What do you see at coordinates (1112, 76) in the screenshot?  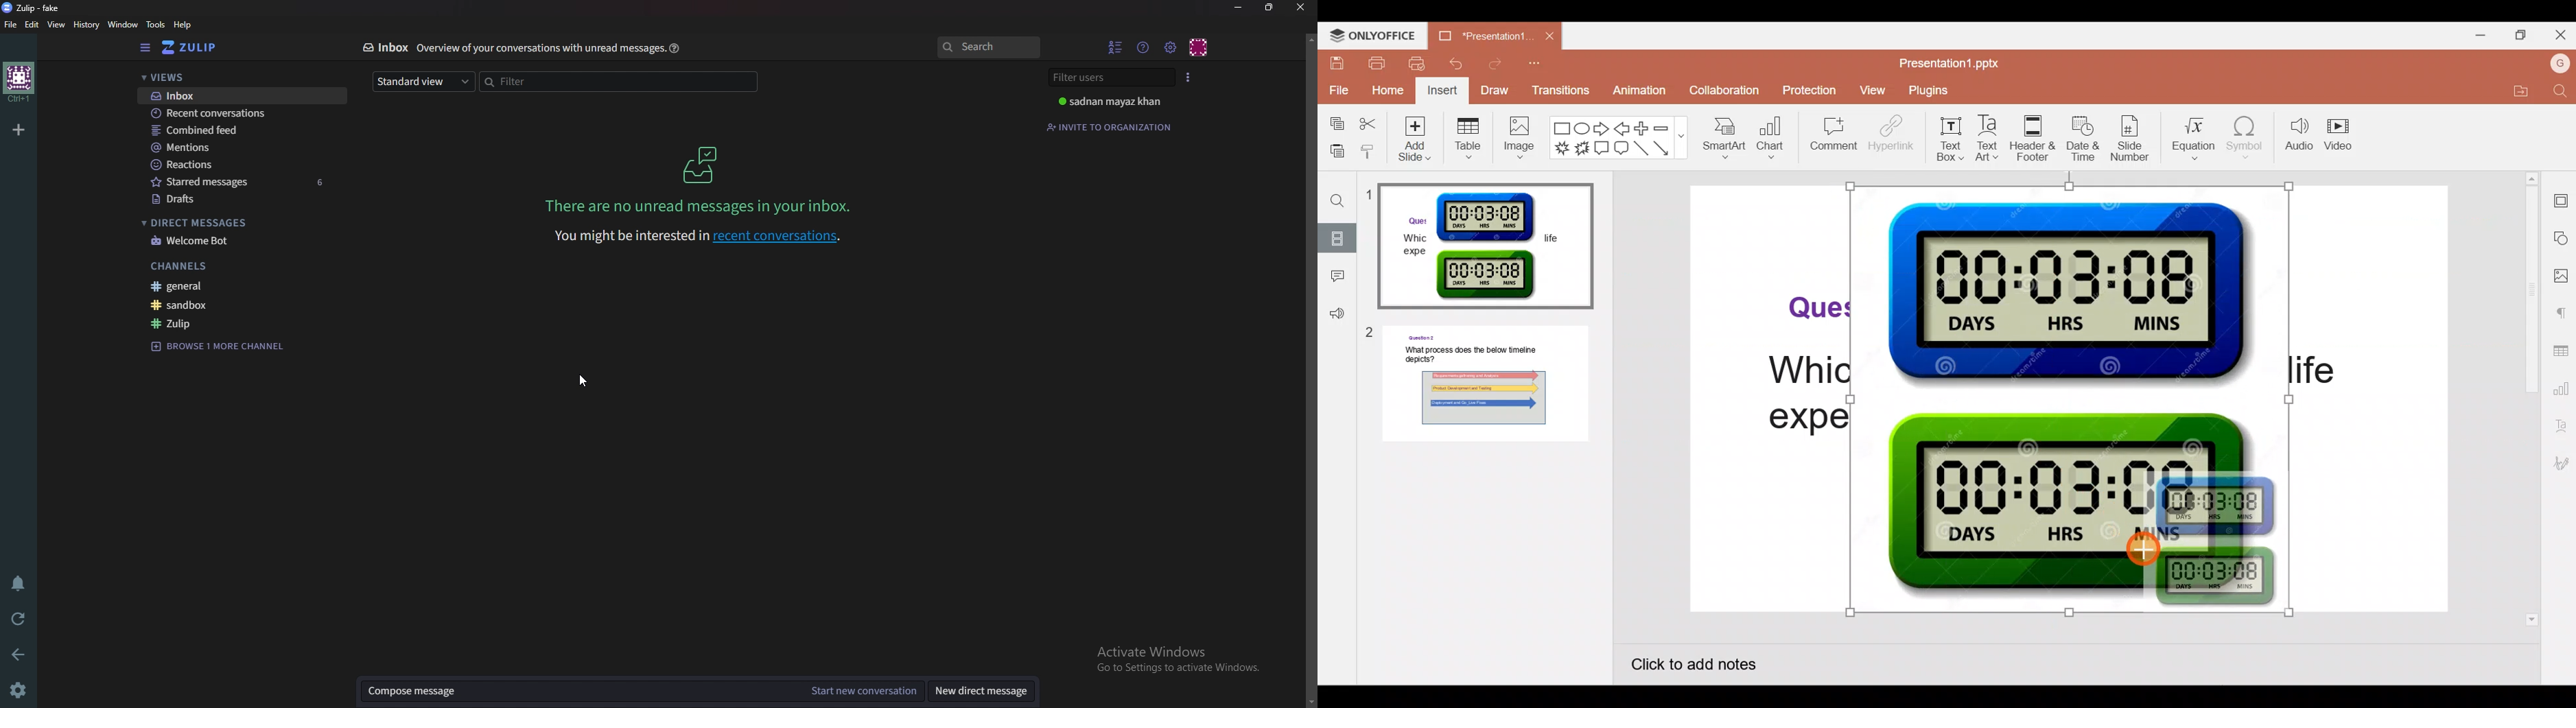 I see `Filter users` at bounding box center [1112, 76].